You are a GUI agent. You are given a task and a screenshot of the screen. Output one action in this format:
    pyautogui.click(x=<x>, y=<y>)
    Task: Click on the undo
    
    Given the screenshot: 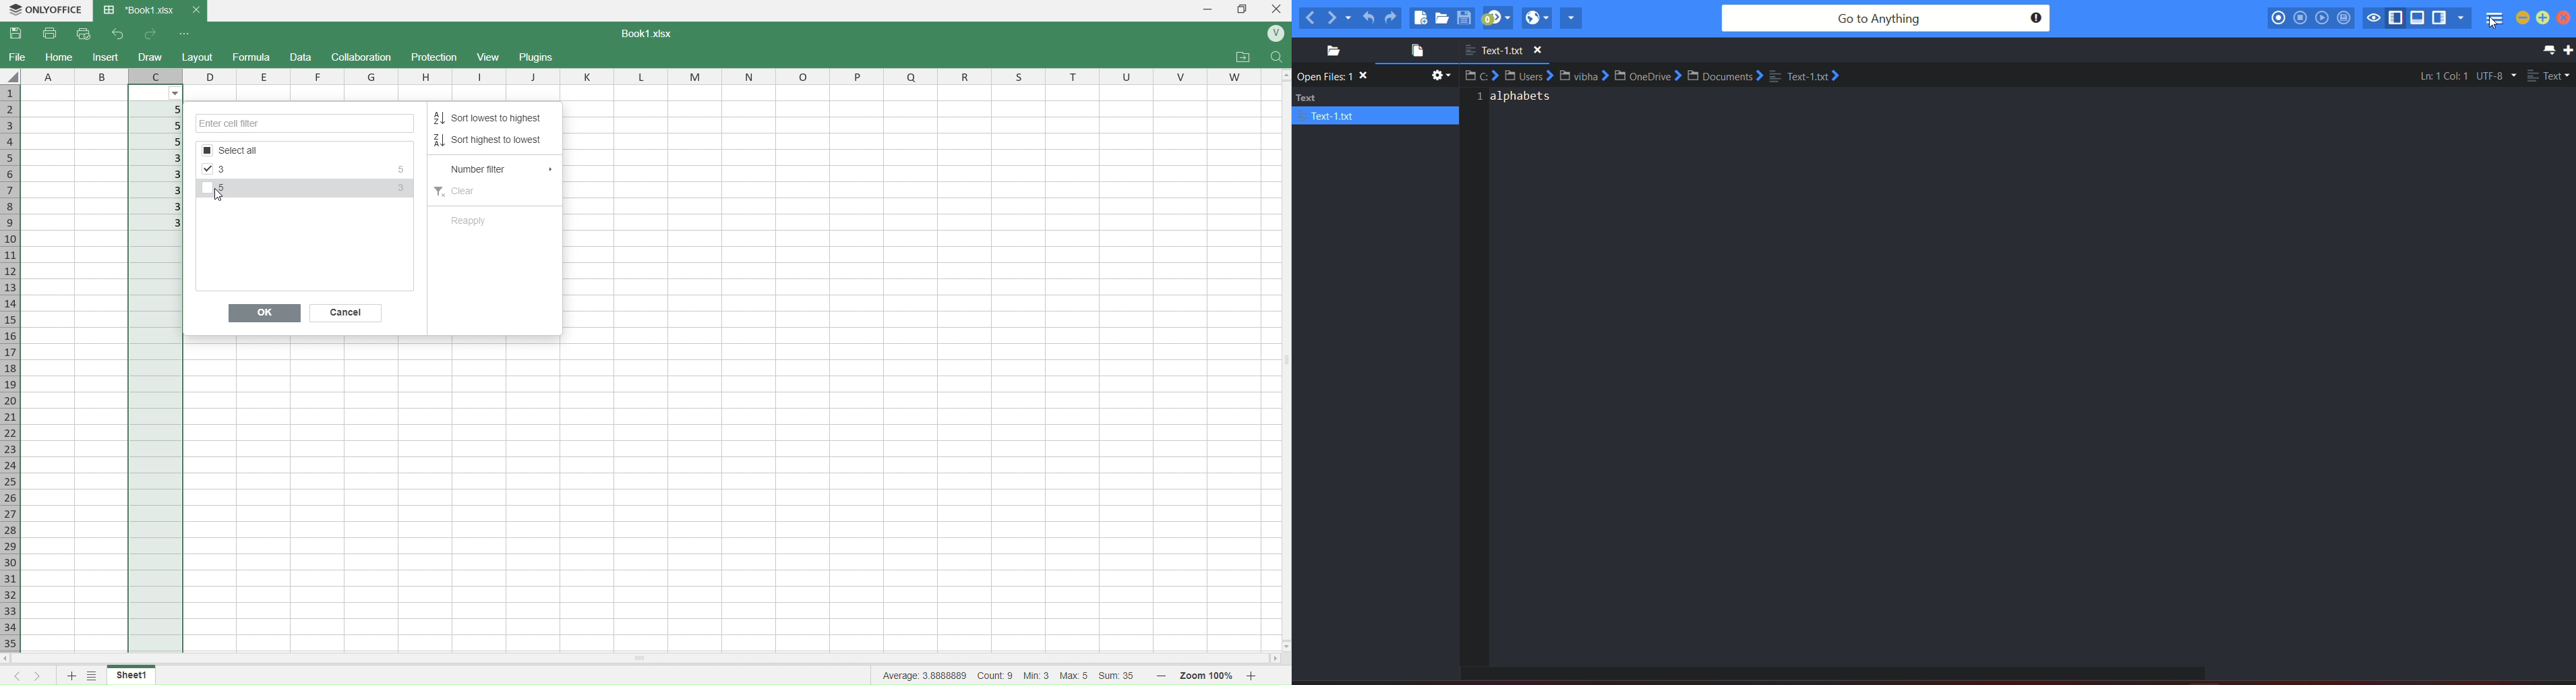 What is the action you would take?
    pyautogui.click(x=113, y=35)
    